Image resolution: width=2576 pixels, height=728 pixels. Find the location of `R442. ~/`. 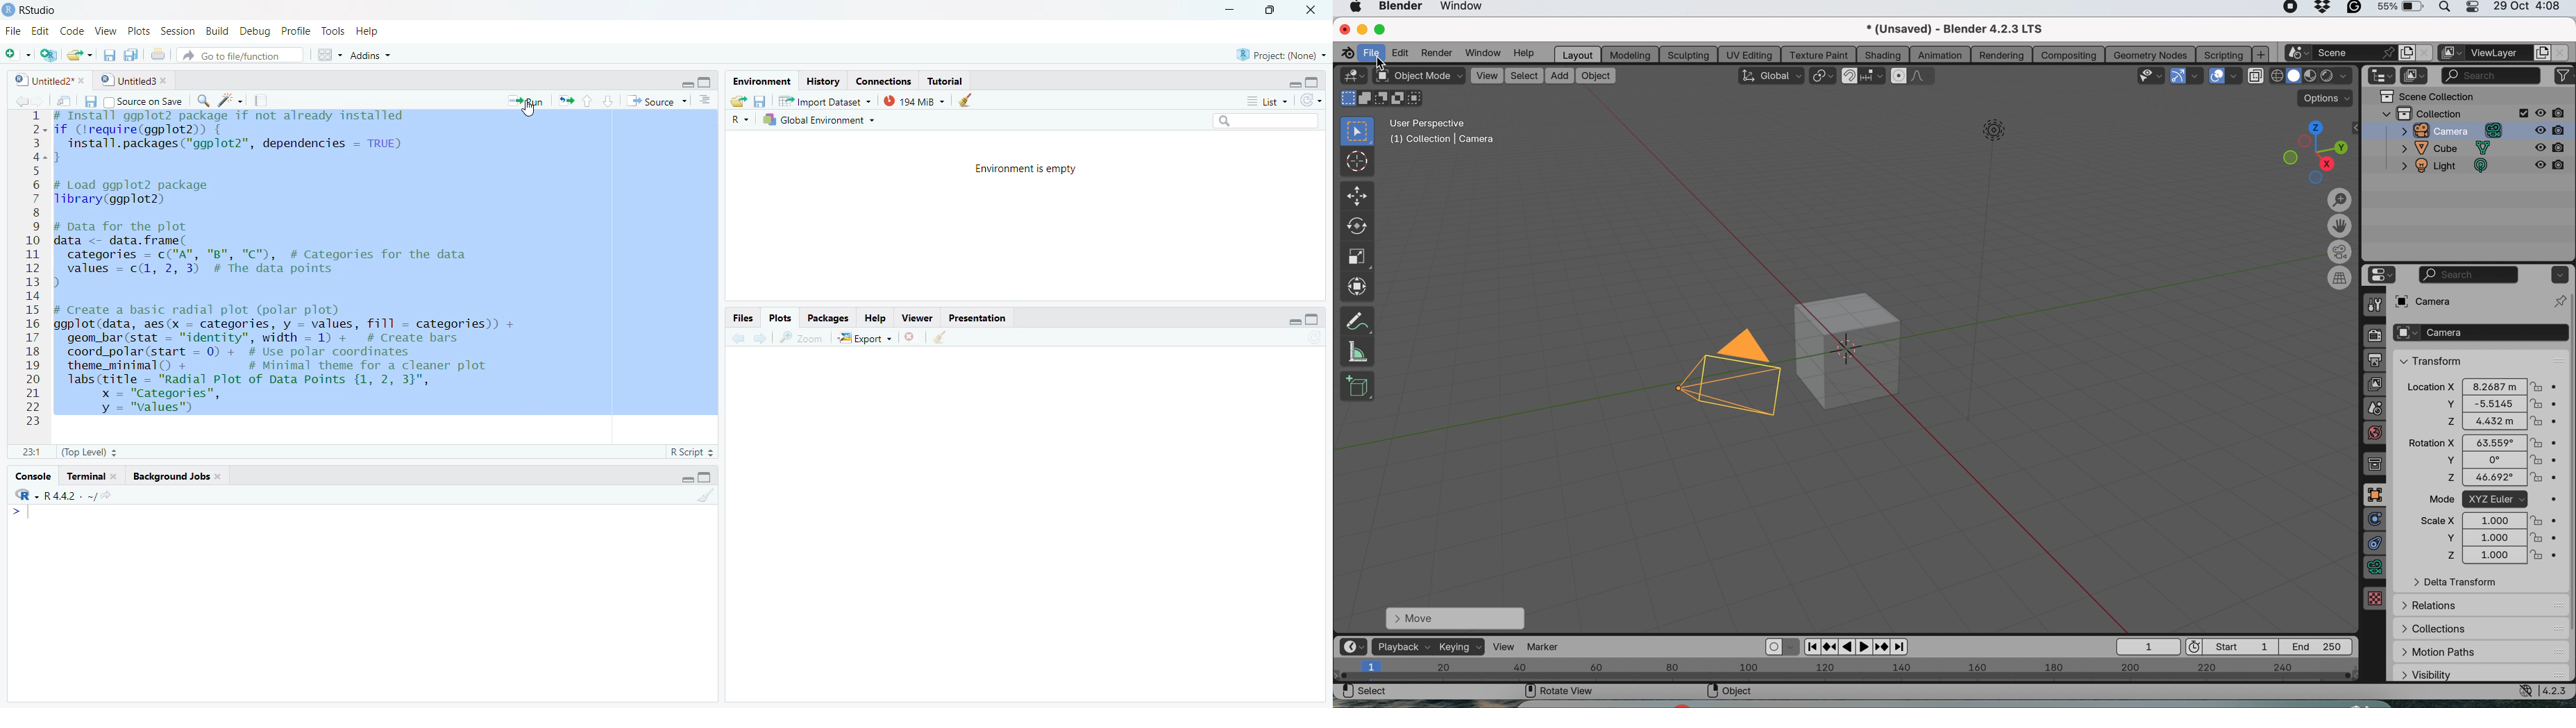

R442. ~/ is located at coordinates (69, 496).